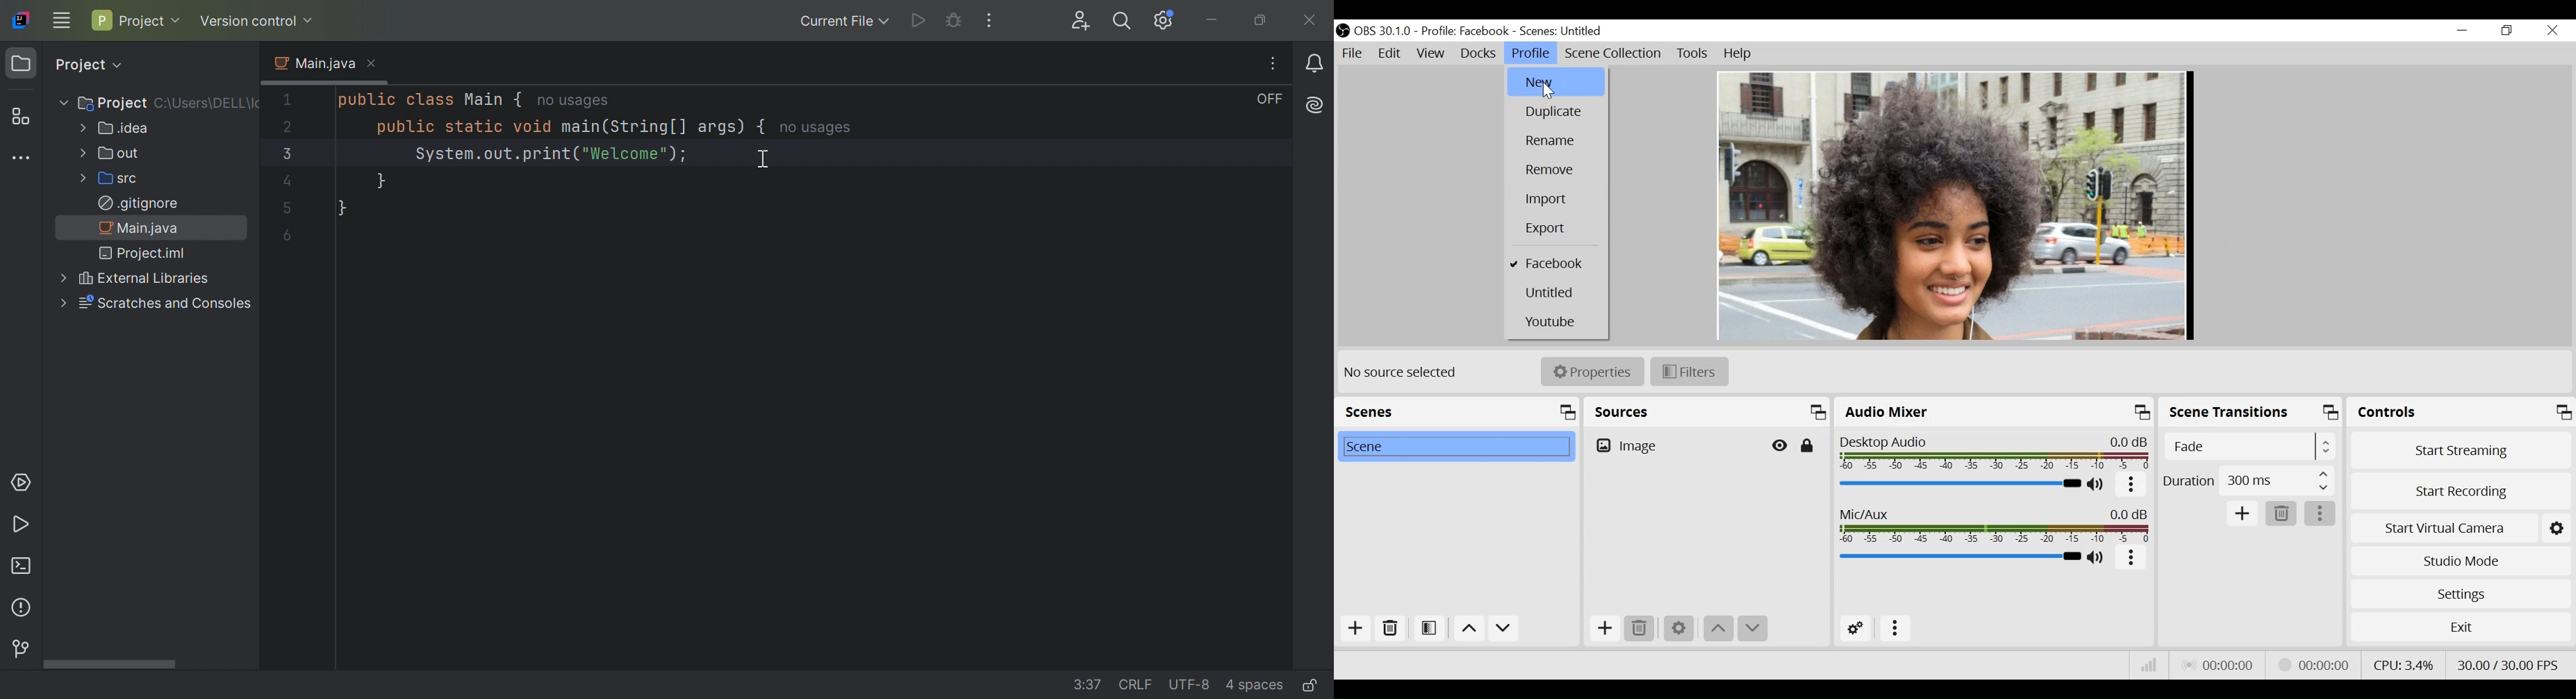 The width and height of the screenshot is (2576, 700). What do you see at coordinates (1405, 373) in the screenshot?
I see `No source selected` at bounding box center [1405, 373].